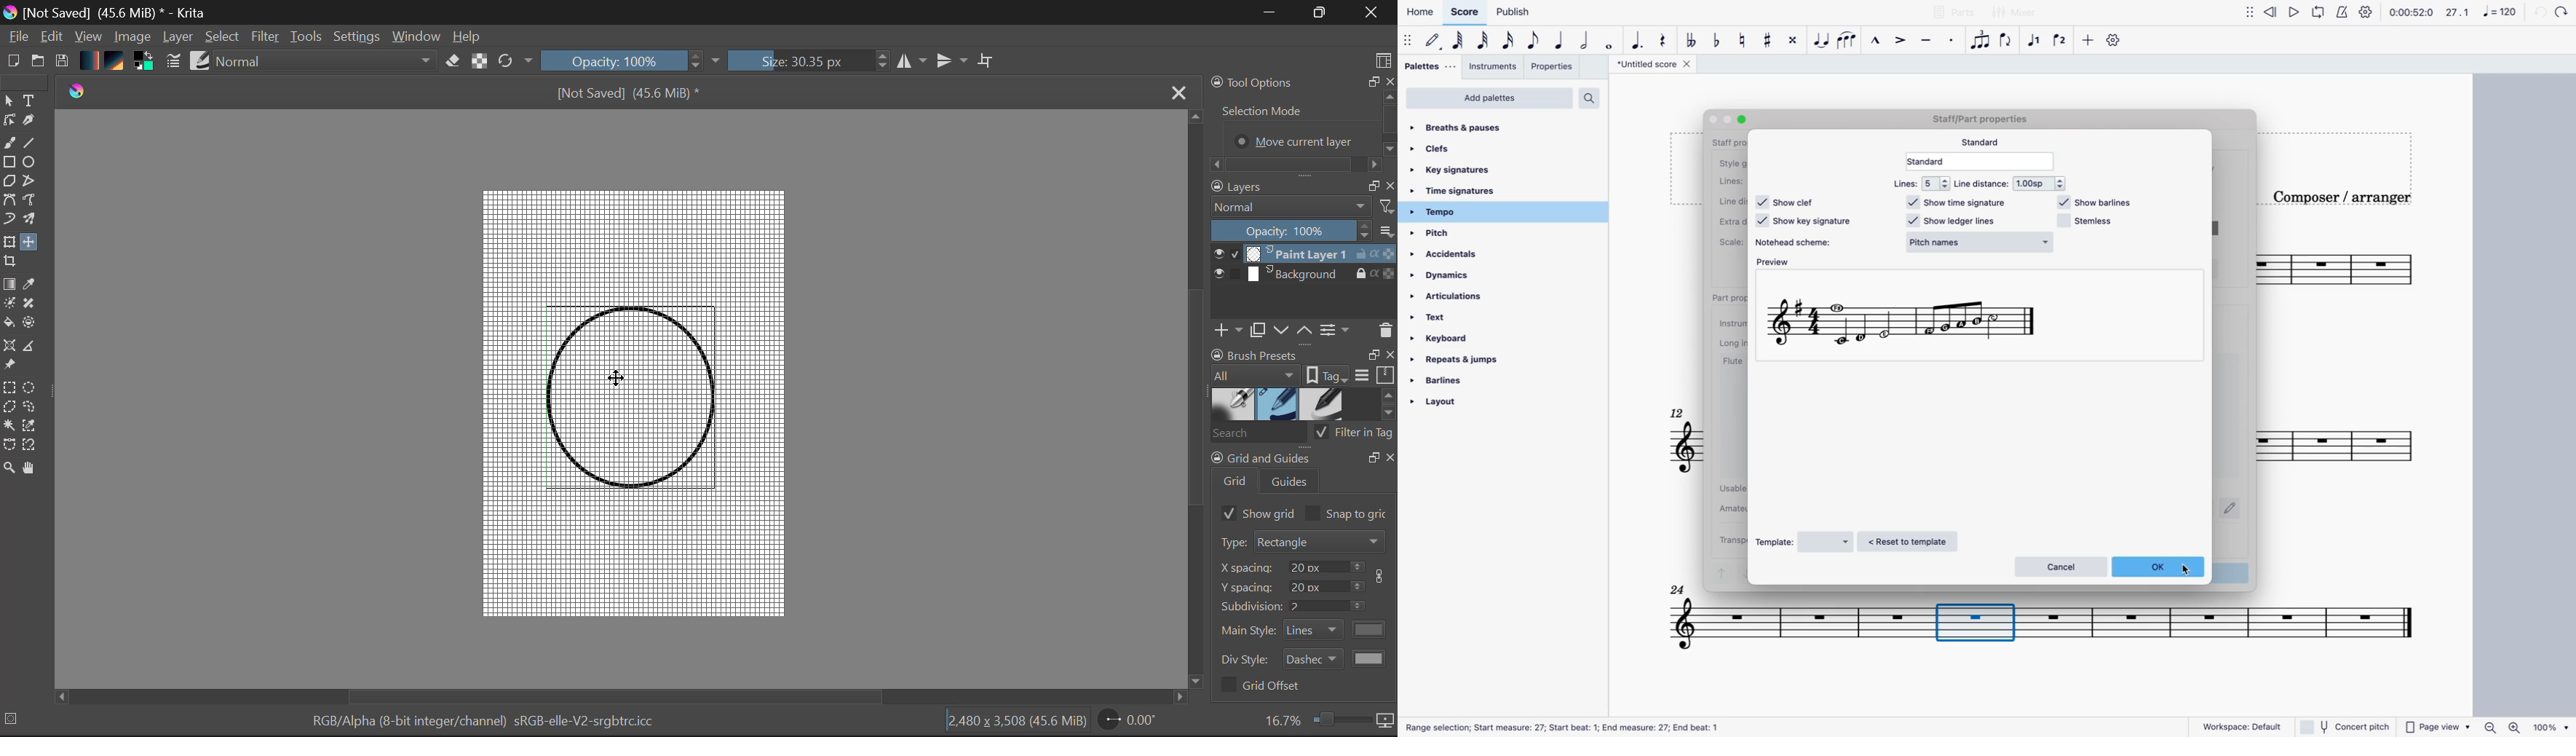  Describe the element at coordinates (31, 387) in the screenshot. I see `Elipses Selection Tool` at that location.